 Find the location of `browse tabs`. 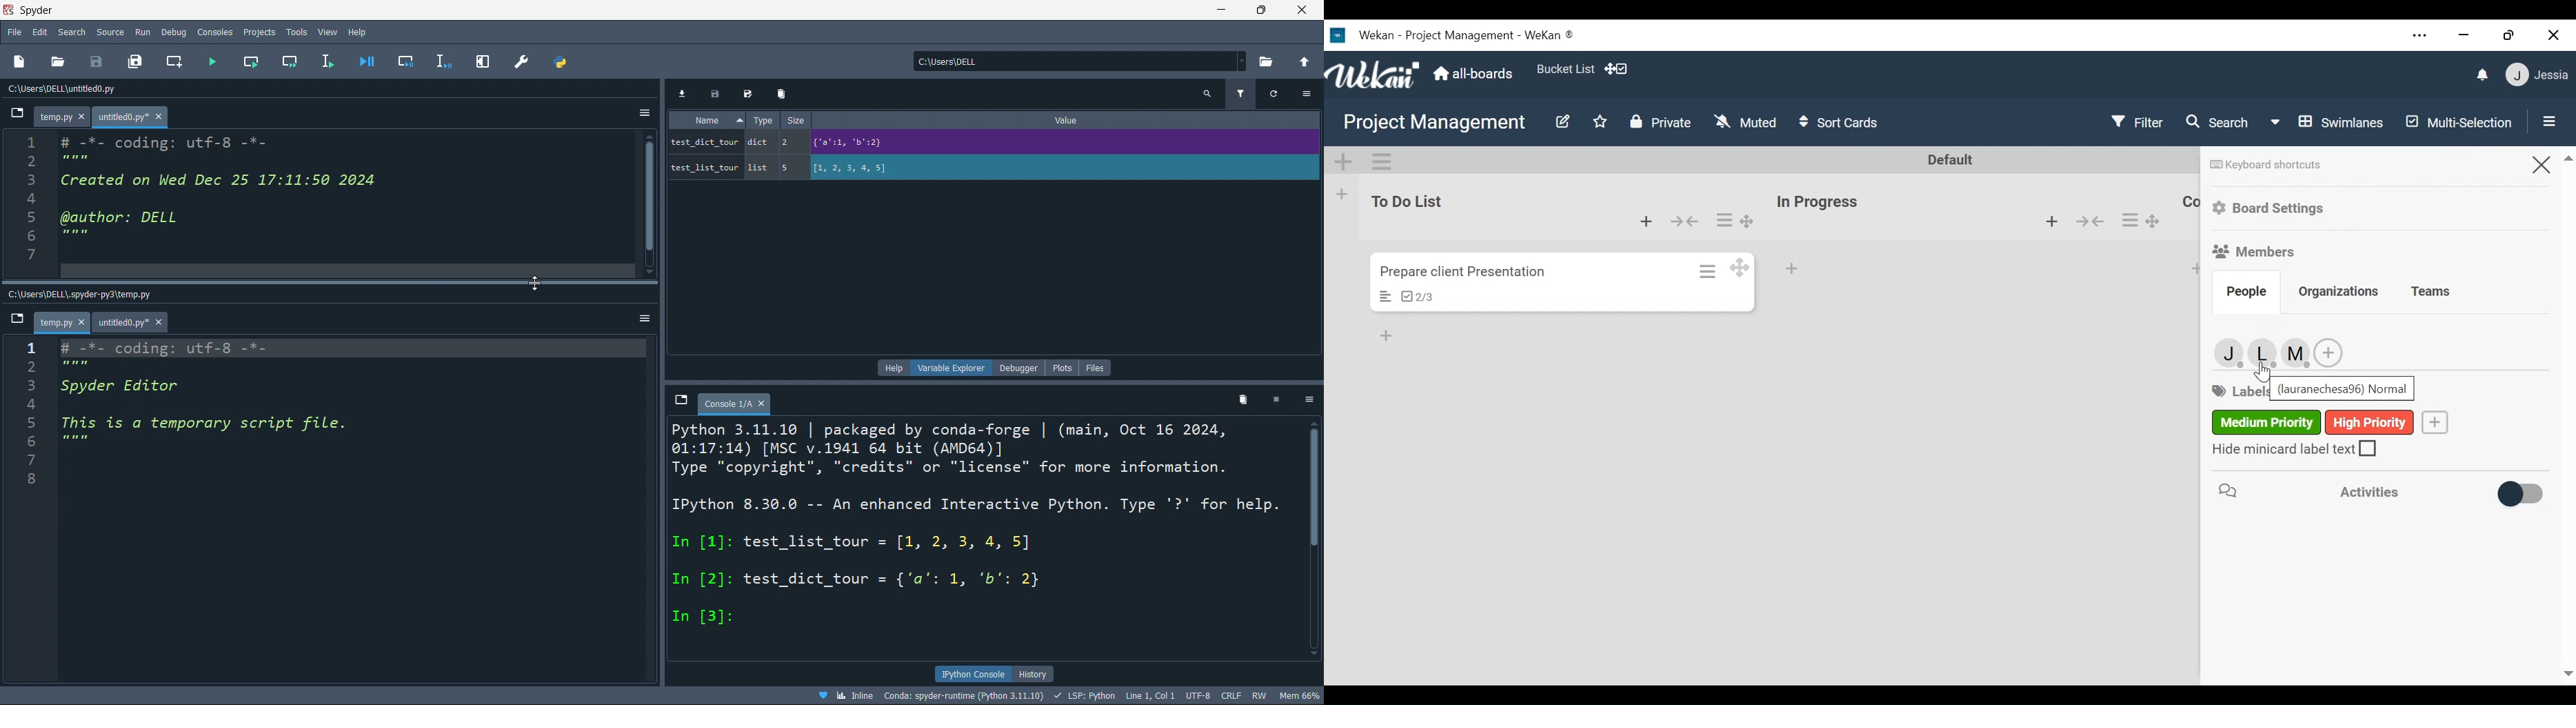

browse tabs is located at coordinates (681, 401).